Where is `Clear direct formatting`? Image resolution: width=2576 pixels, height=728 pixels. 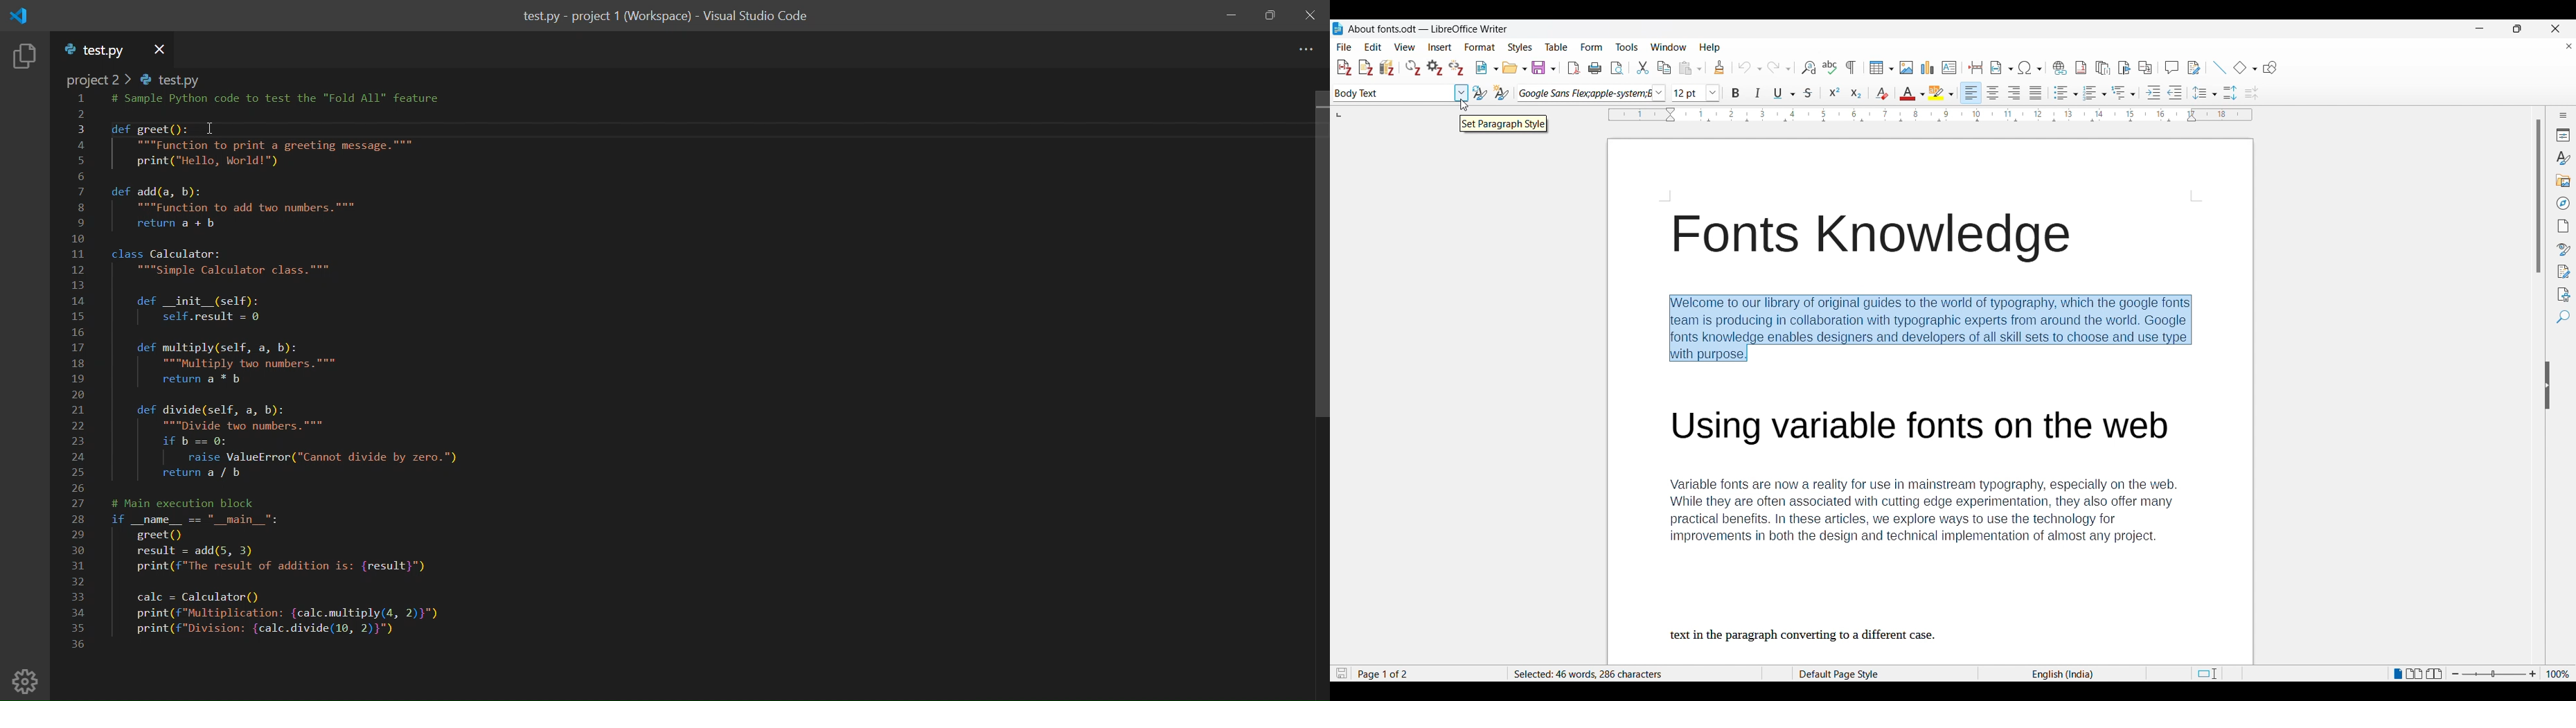
Clear direct formatting is located at coordinates (1882, 93).